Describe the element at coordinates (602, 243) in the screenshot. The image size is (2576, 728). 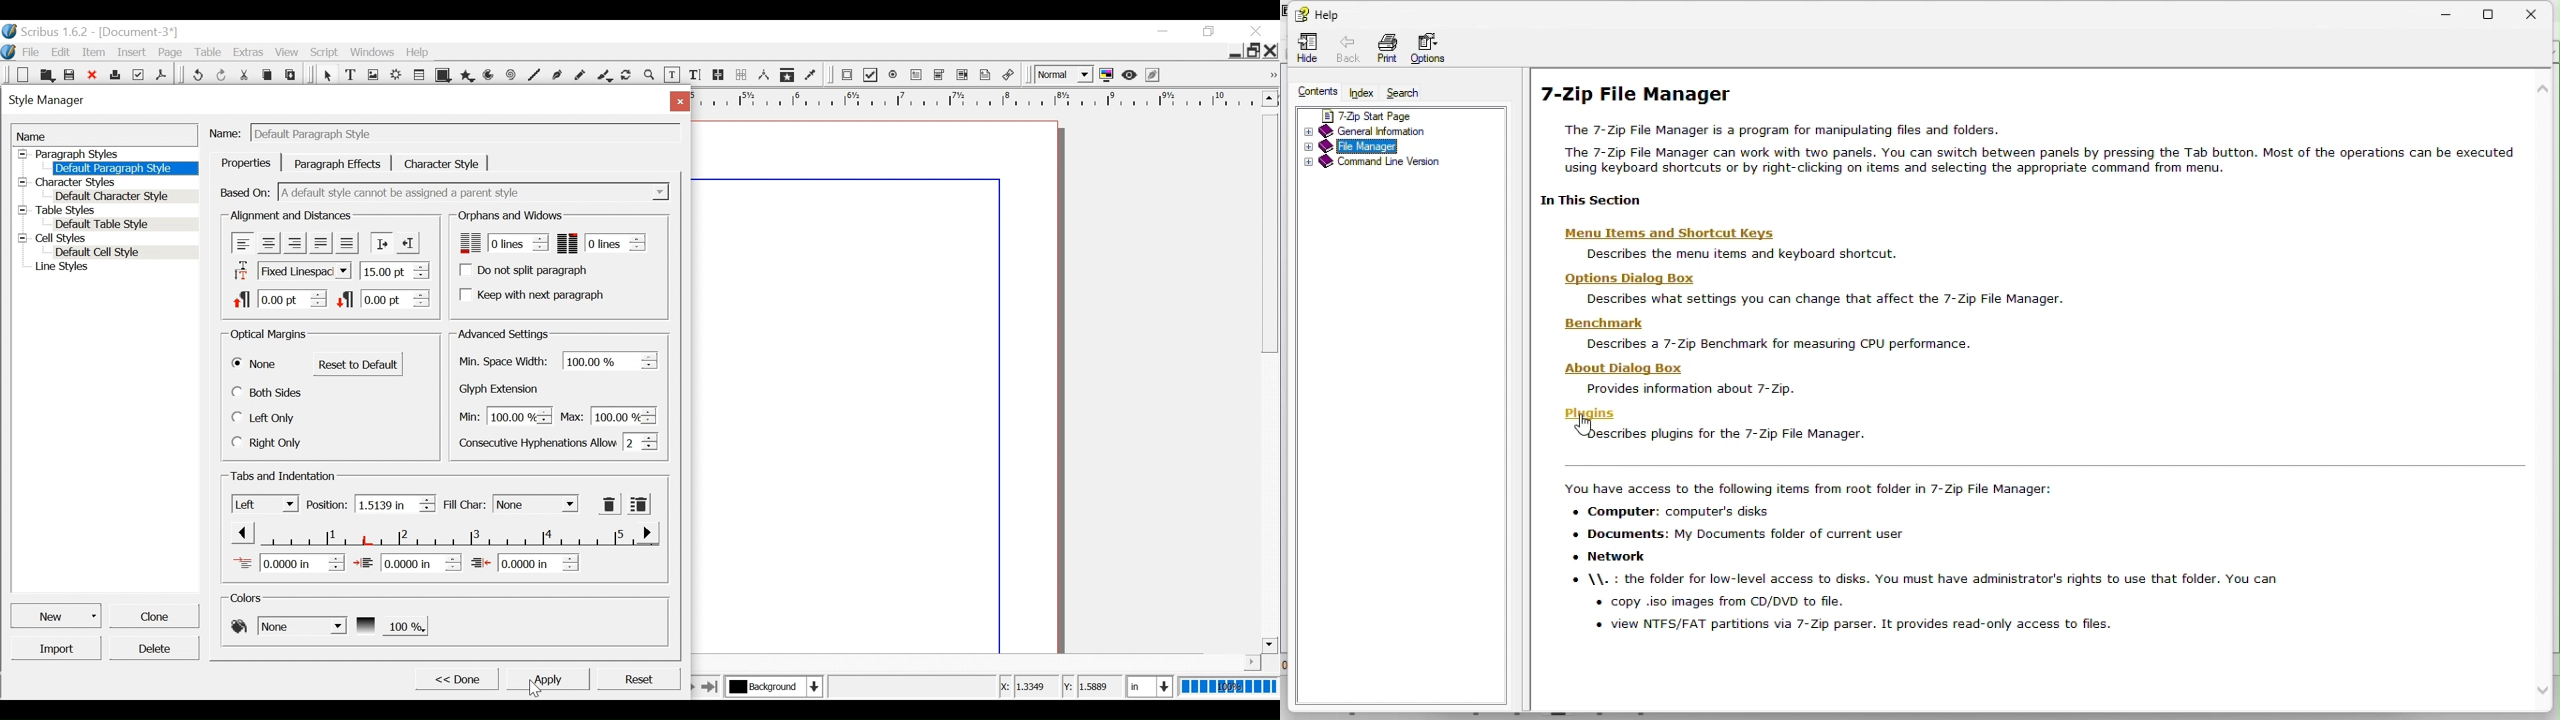
I see `Ensure that the last line of the paragraph wont end up sepaerated` at that location.